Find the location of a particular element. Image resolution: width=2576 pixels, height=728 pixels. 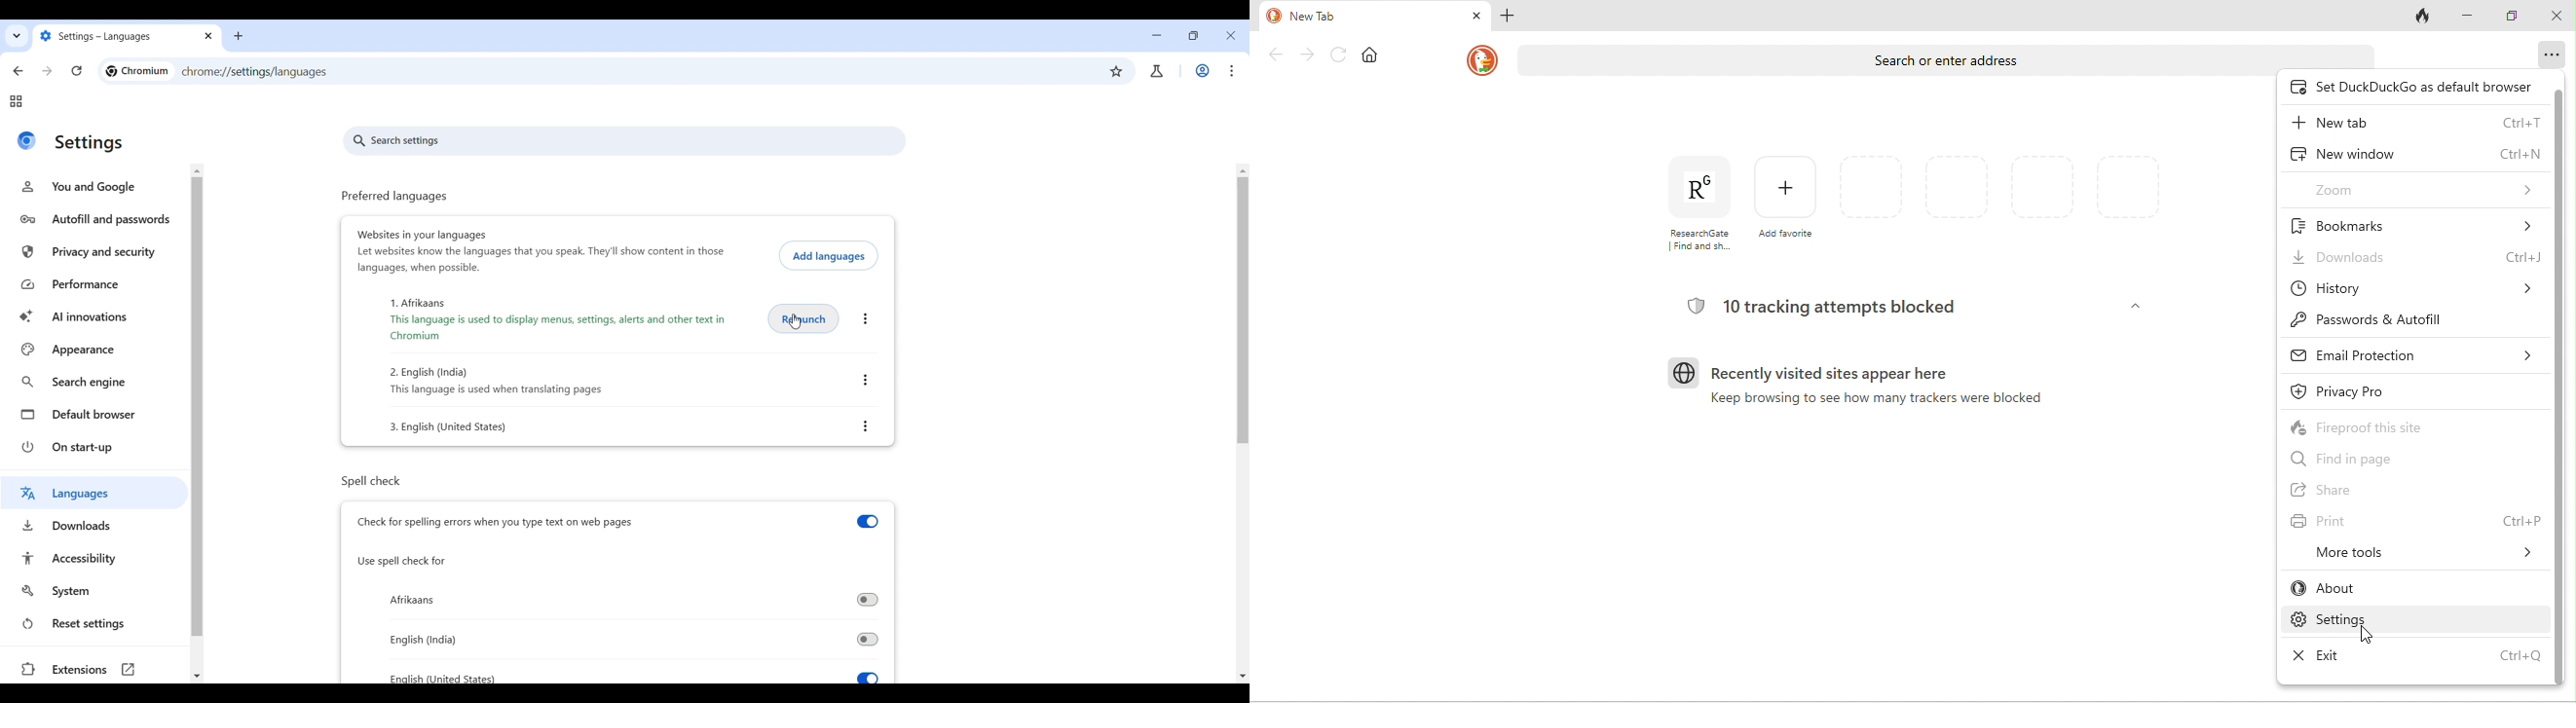

Minimize is located at coordinates (1157, 35).